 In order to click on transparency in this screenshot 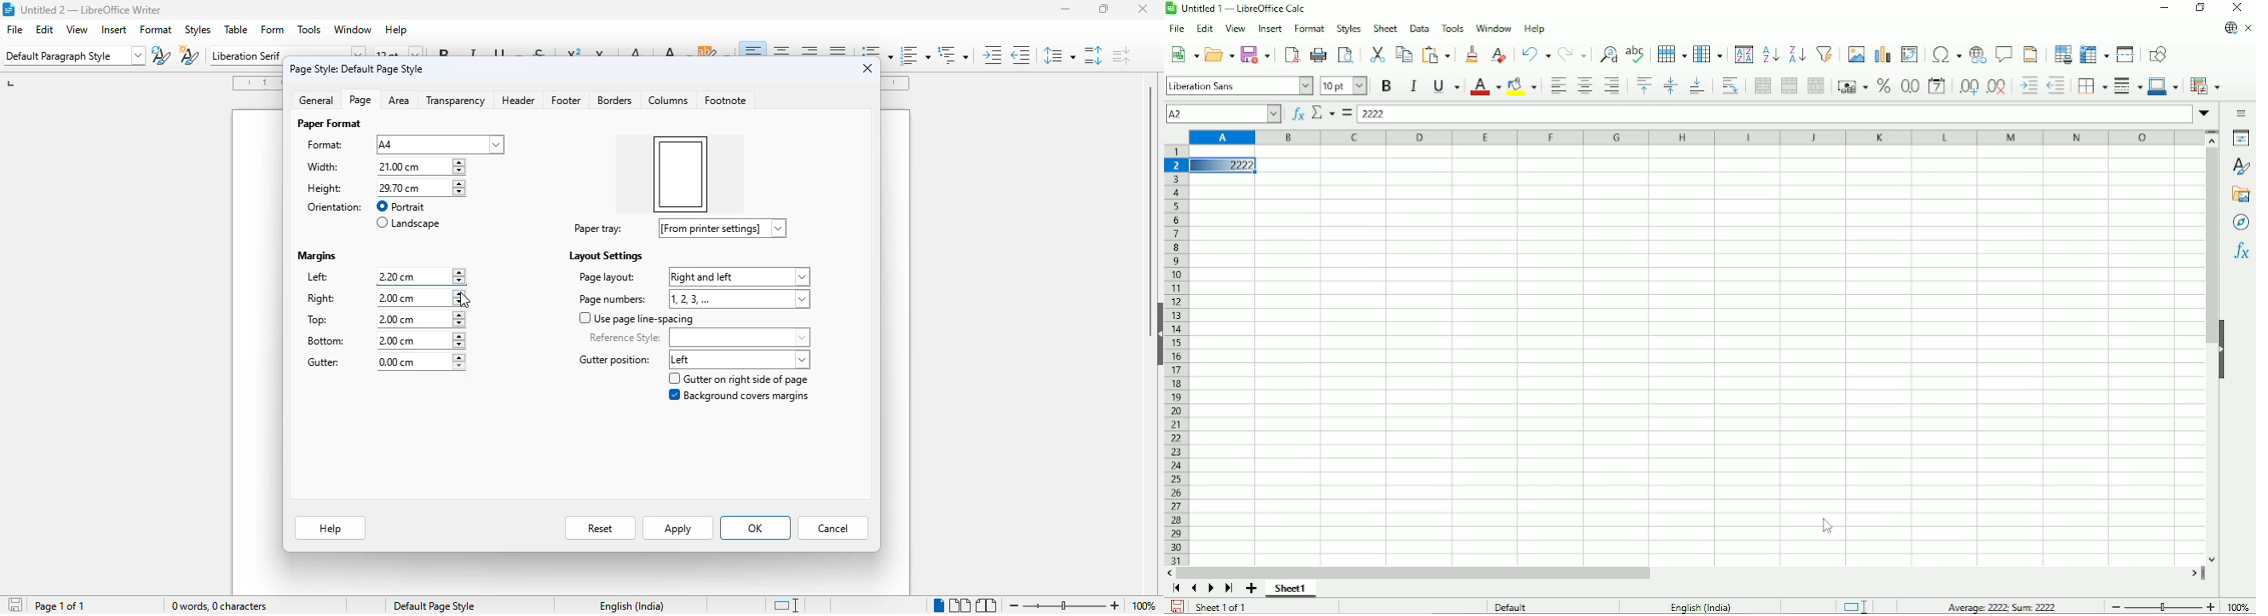, I will do `click(456, 101)`.